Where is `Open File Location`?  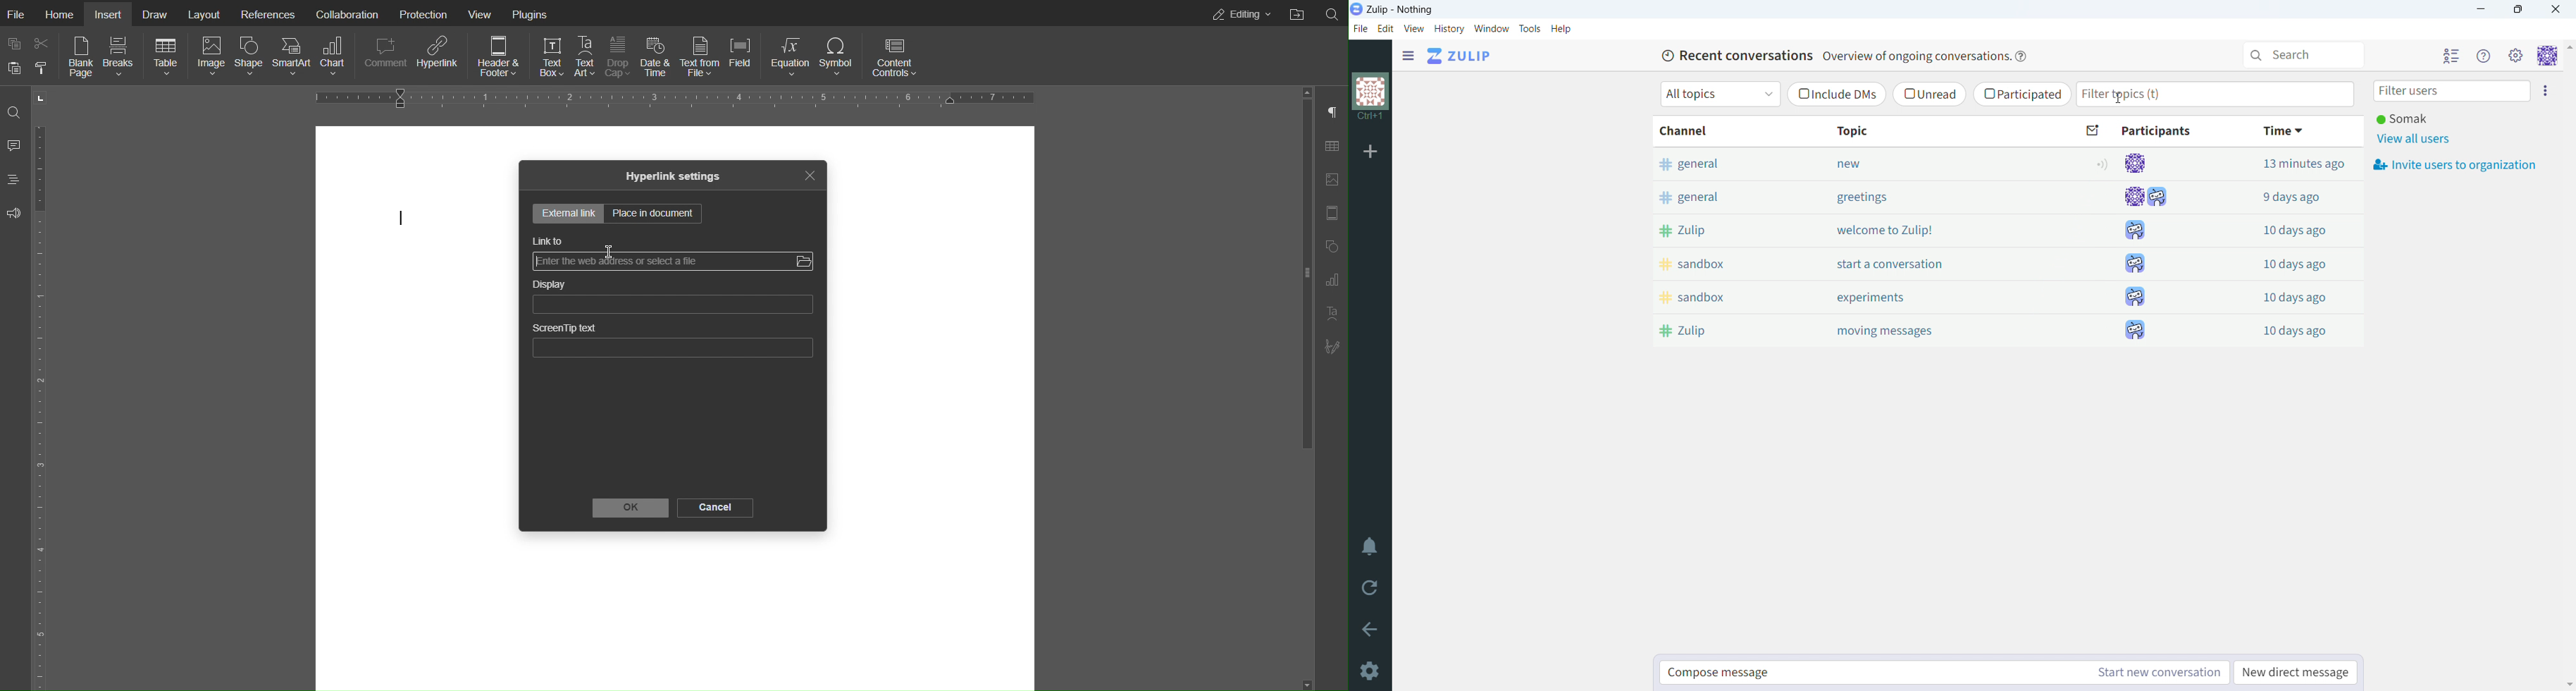
Open File Location is located at coordinates (1297, 13).